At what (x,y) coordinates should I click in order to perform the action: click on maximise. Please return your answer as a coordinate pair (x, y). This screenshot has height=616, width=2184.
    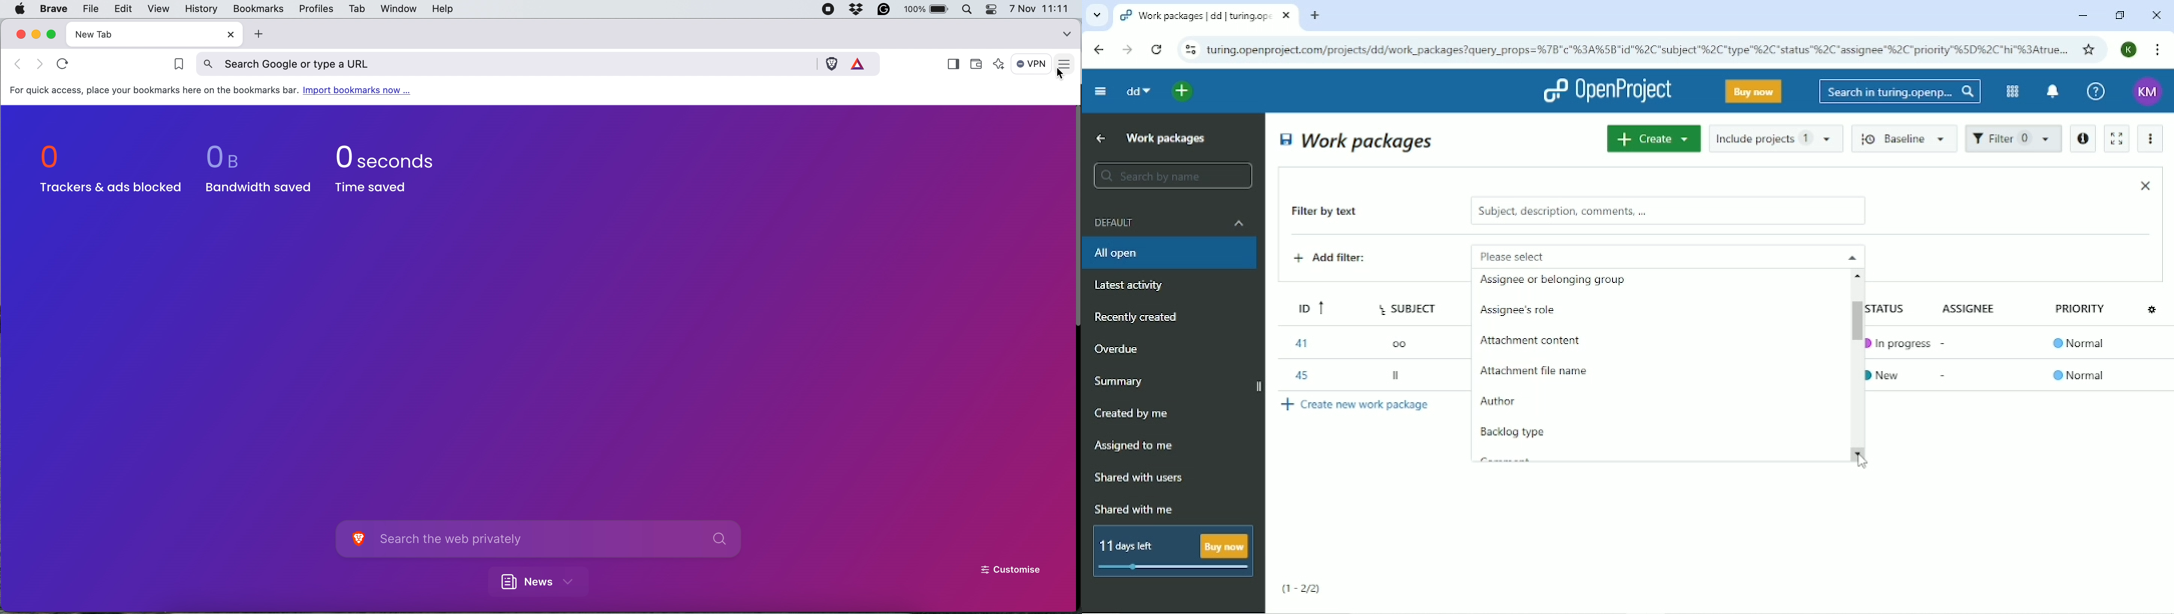
    Looking at the image, I should click on (53, 34).